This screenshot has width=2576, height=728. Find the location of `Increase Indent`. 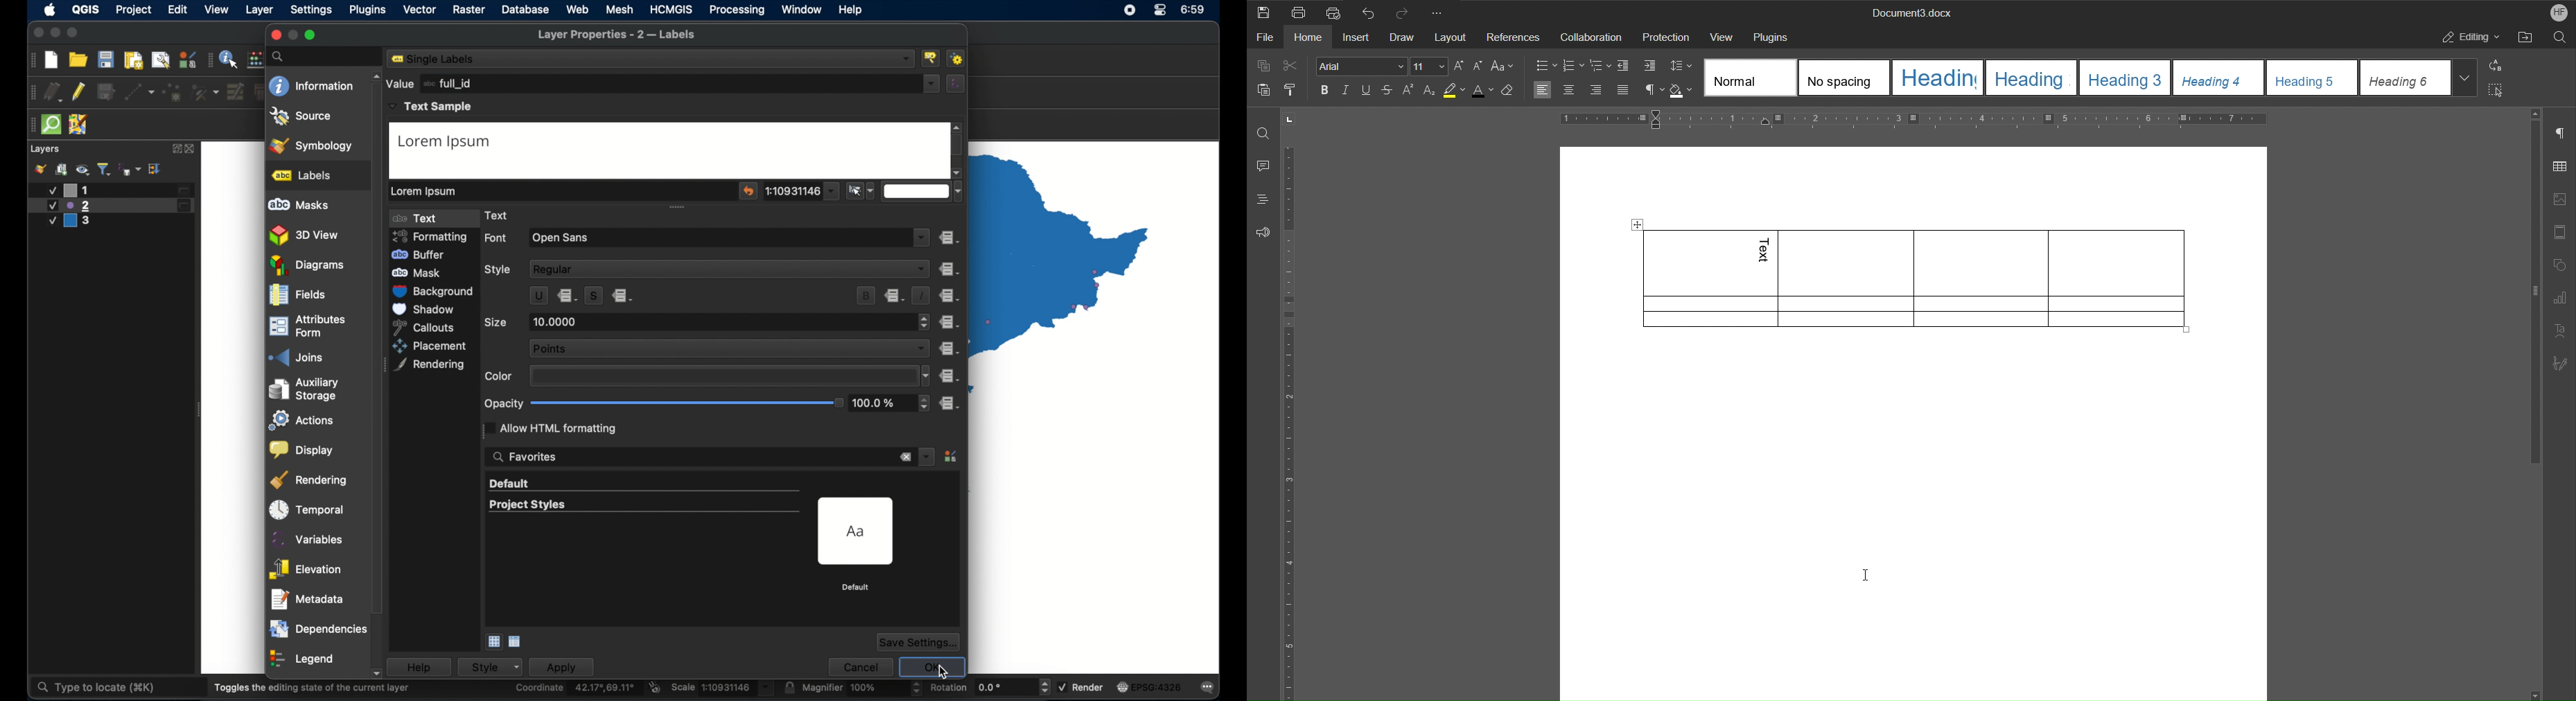

Increase Indent is located at coordinates (1651, 66).